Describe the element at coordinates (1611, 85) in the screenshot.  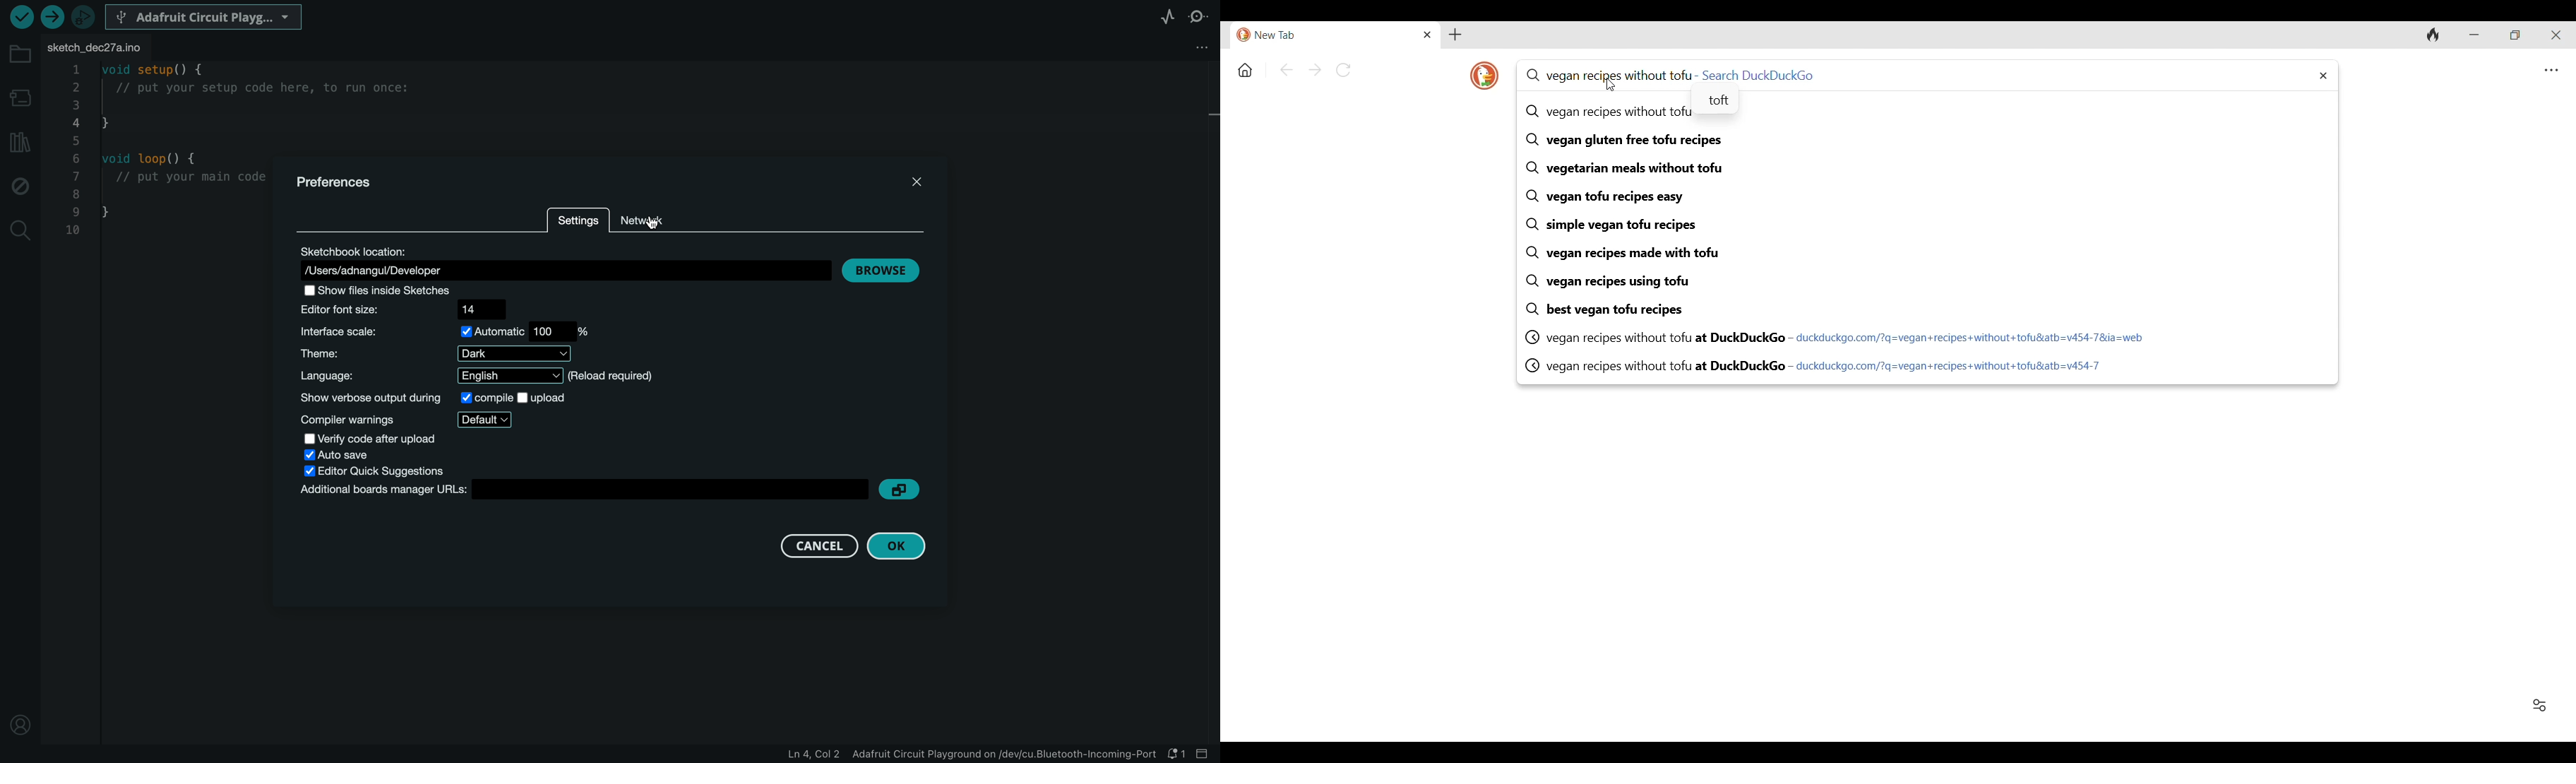
I see `Cursor` at that location.